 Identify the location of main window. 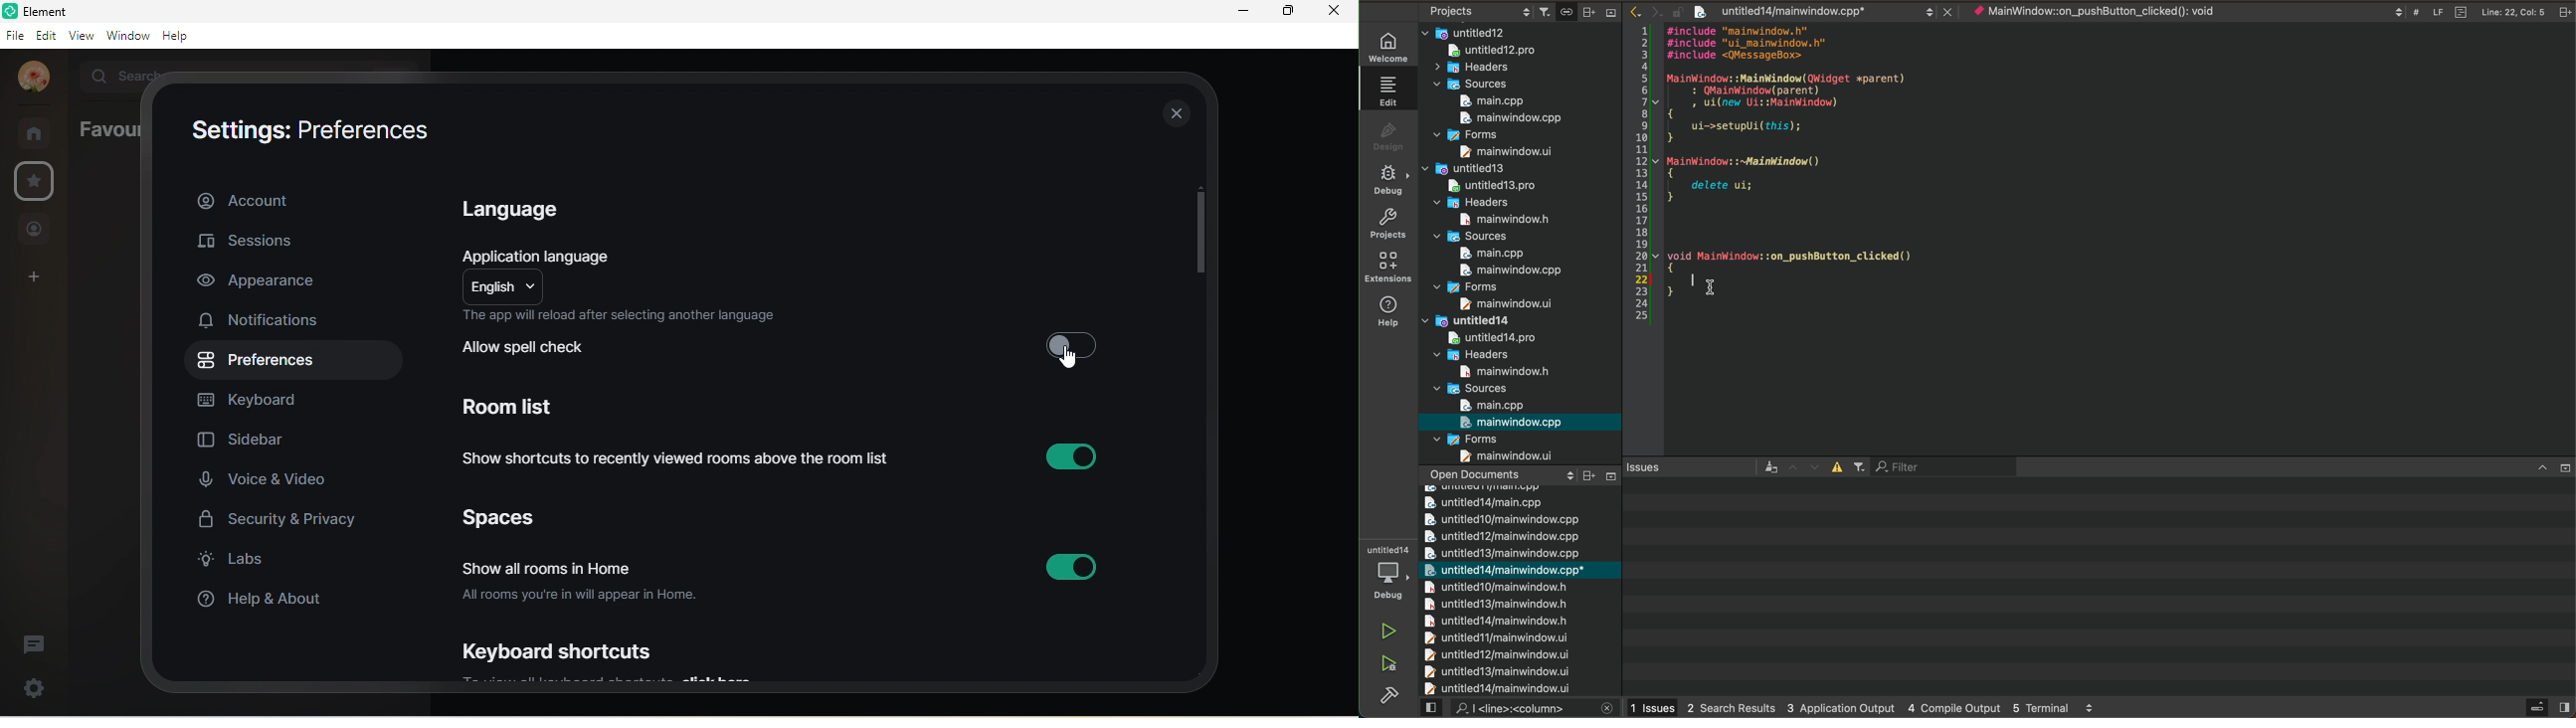
(1507, 270).